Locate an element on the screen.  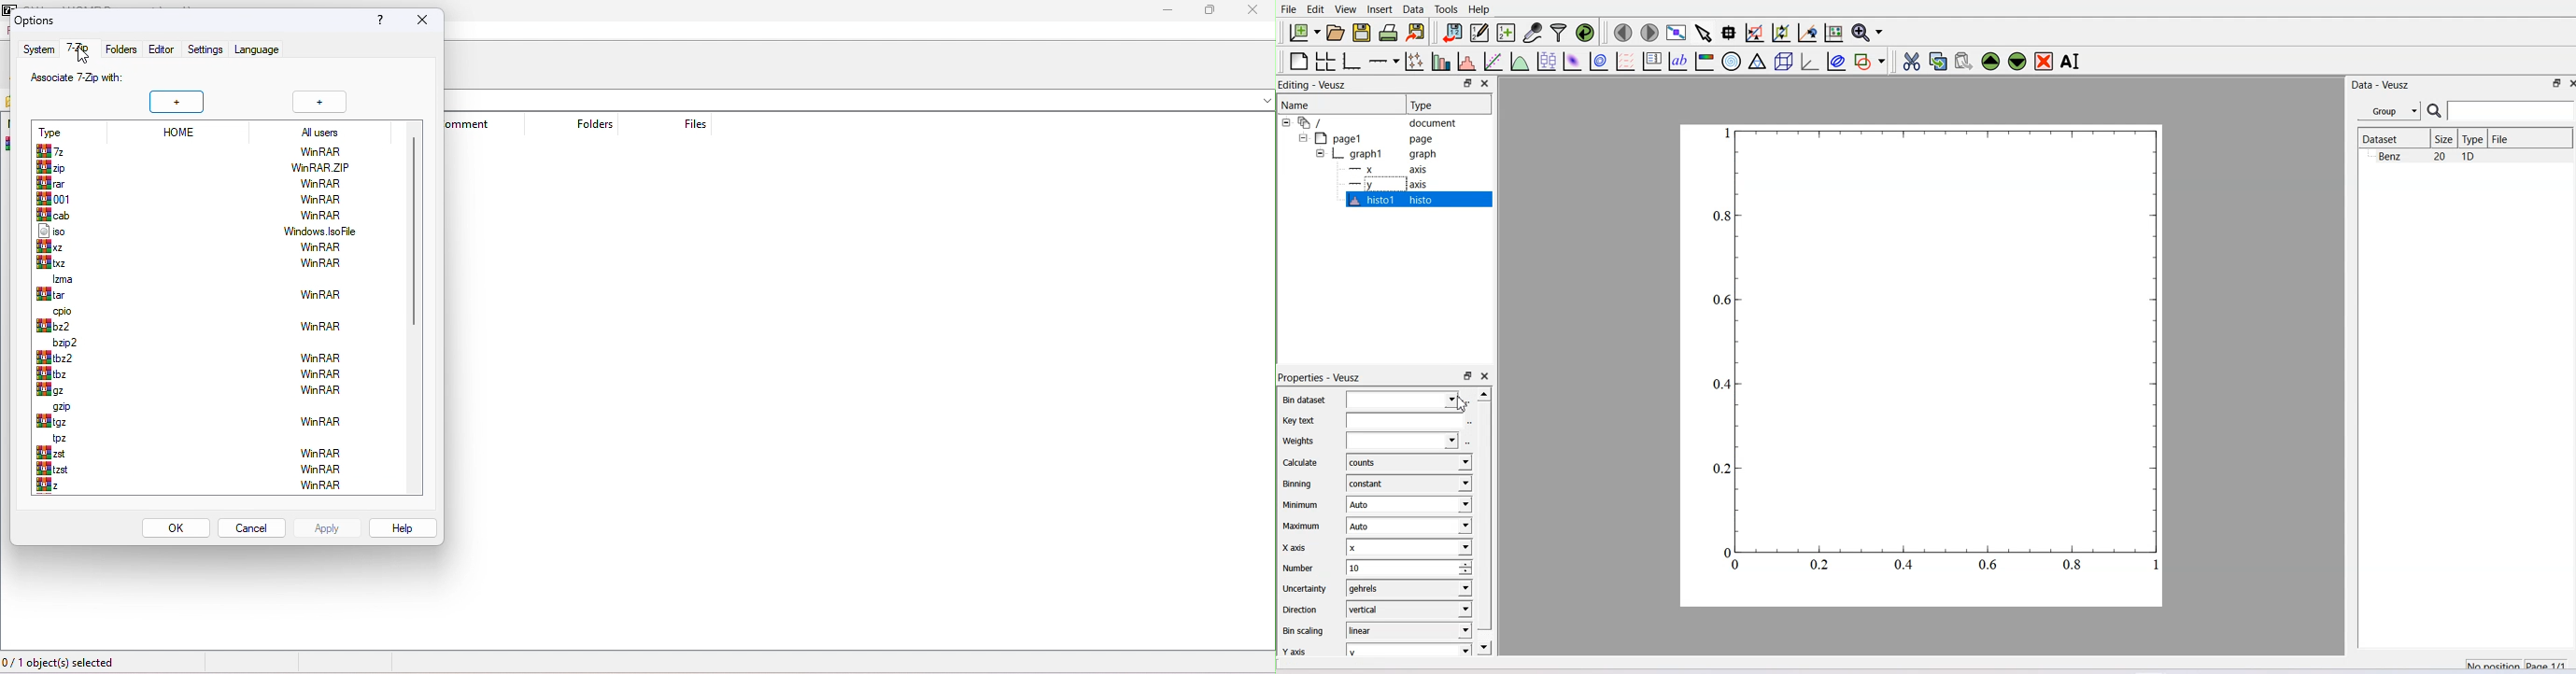
tzst is located at coordinates (60, 469).